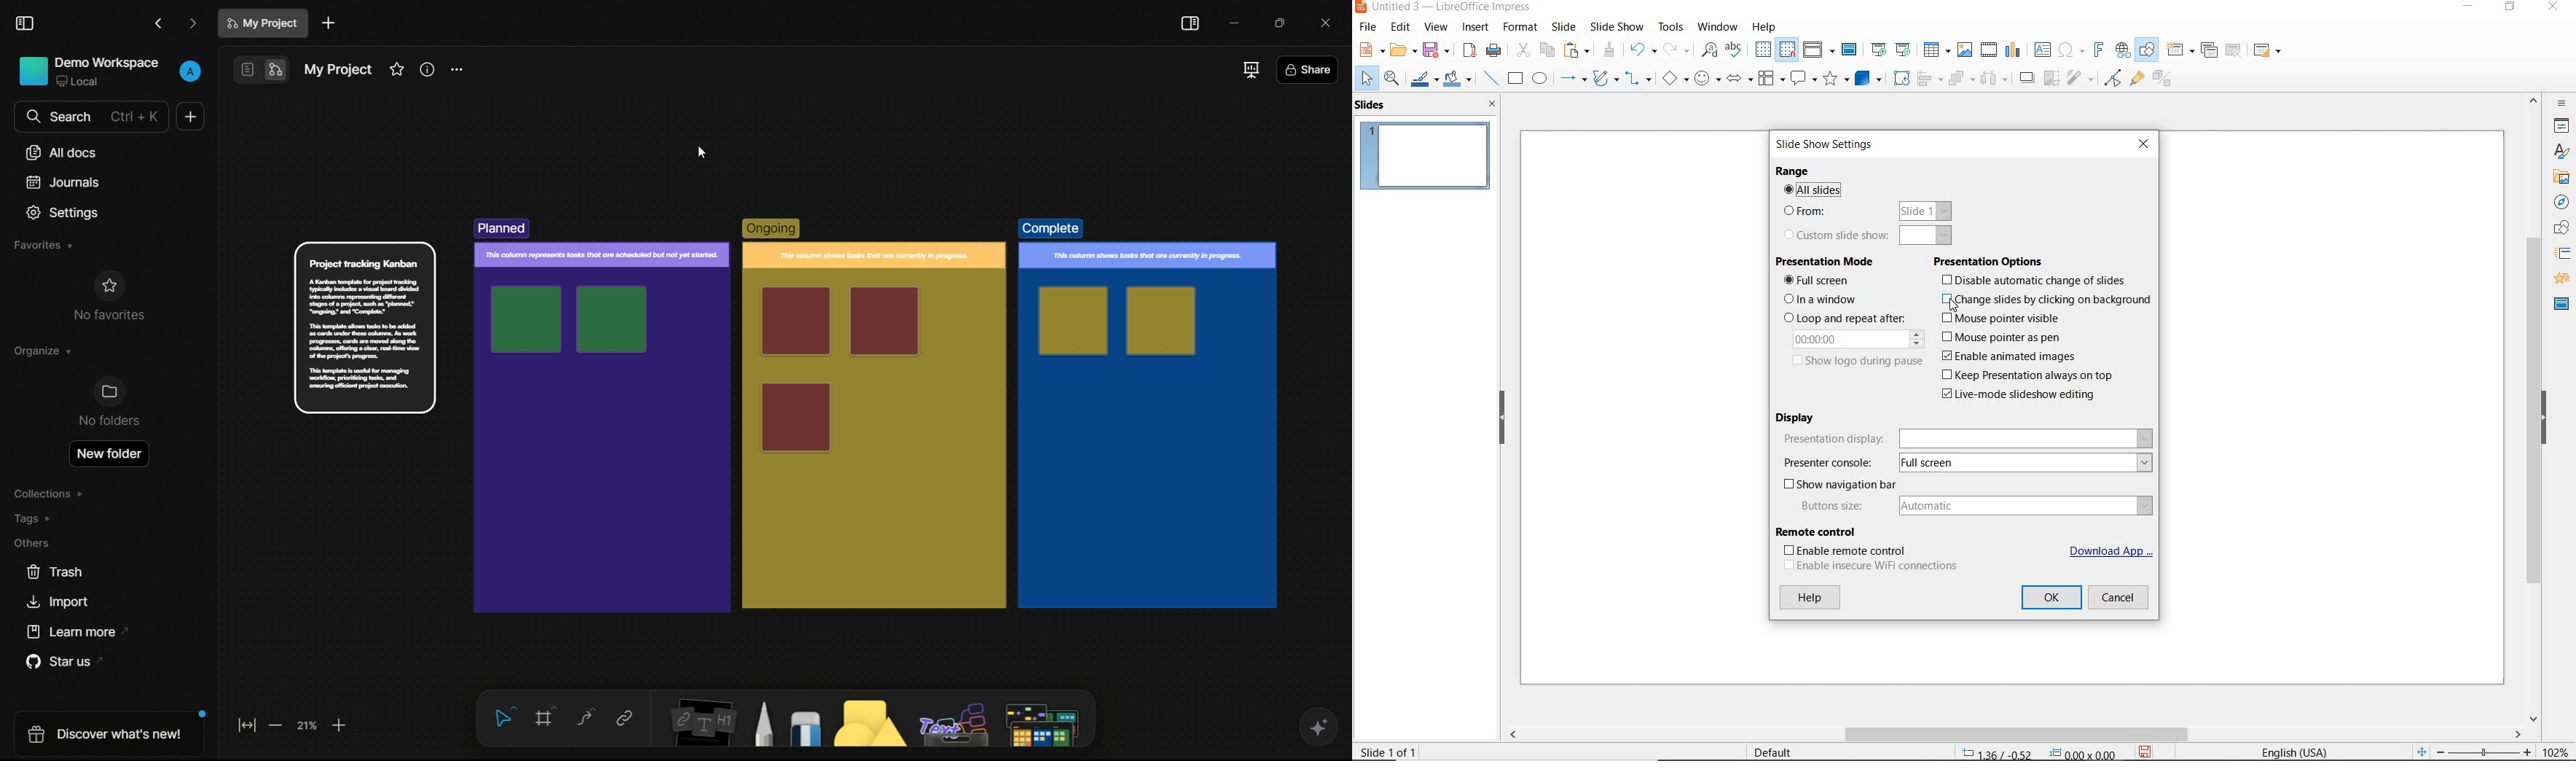 This screenshot has width=2576, height=784. What do you see at coordinates (2559, 230) in the screenshot?
I see `SHAPES` at bounding box center [2559, 230].